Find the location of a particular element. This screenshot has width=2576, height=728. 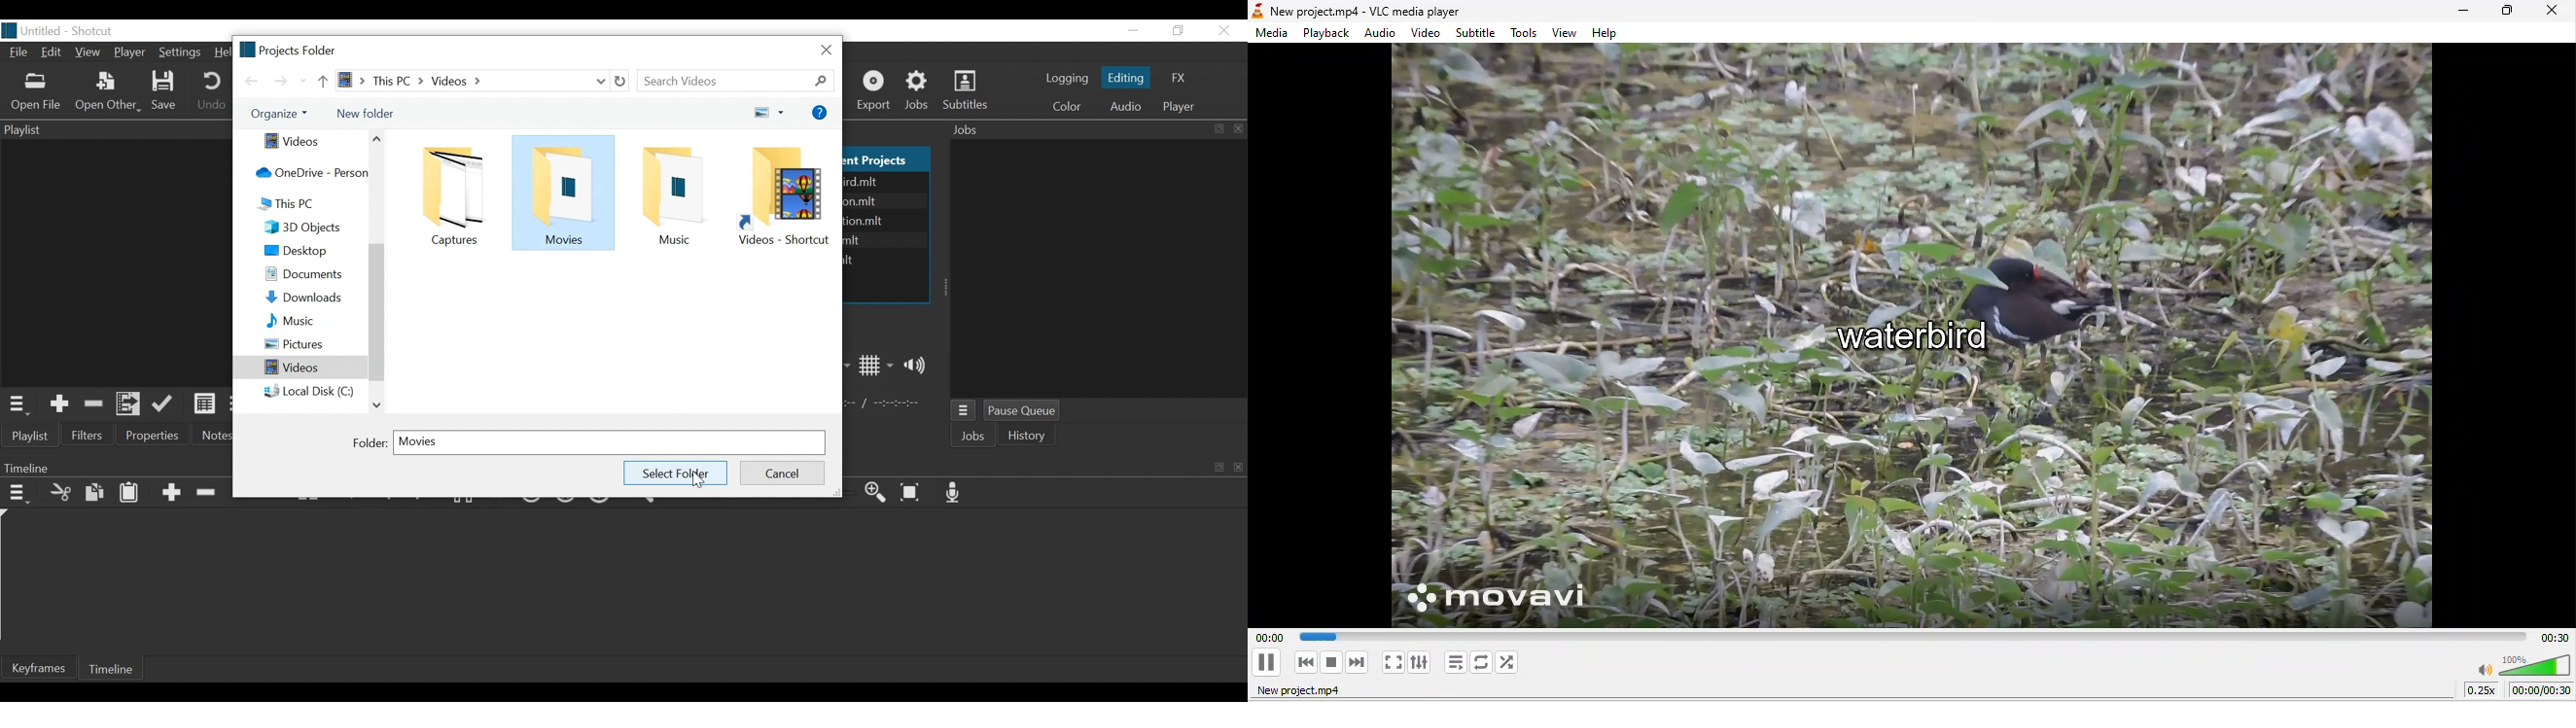

random is located at coordinates (1511, 662).